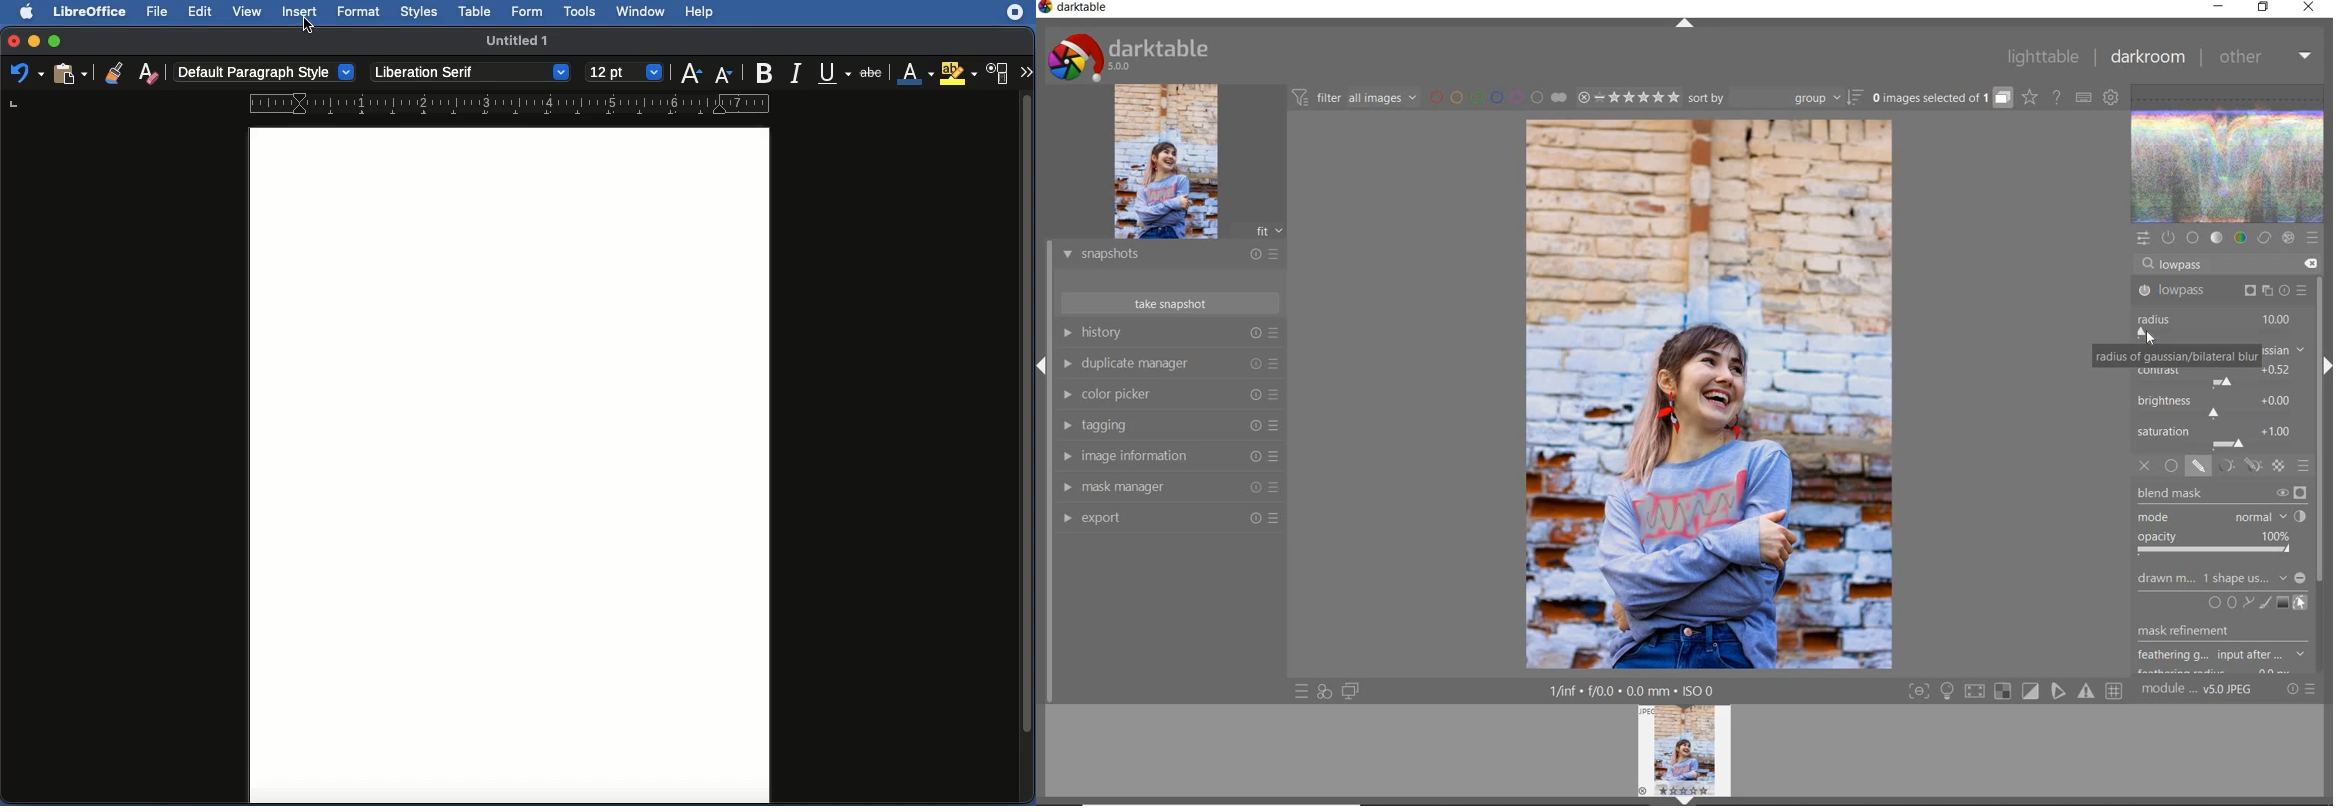  What do you see at coordinates (1356, 99) in the screenshot?
I see `filter all images by module order` at bounding box center [1356, 99].